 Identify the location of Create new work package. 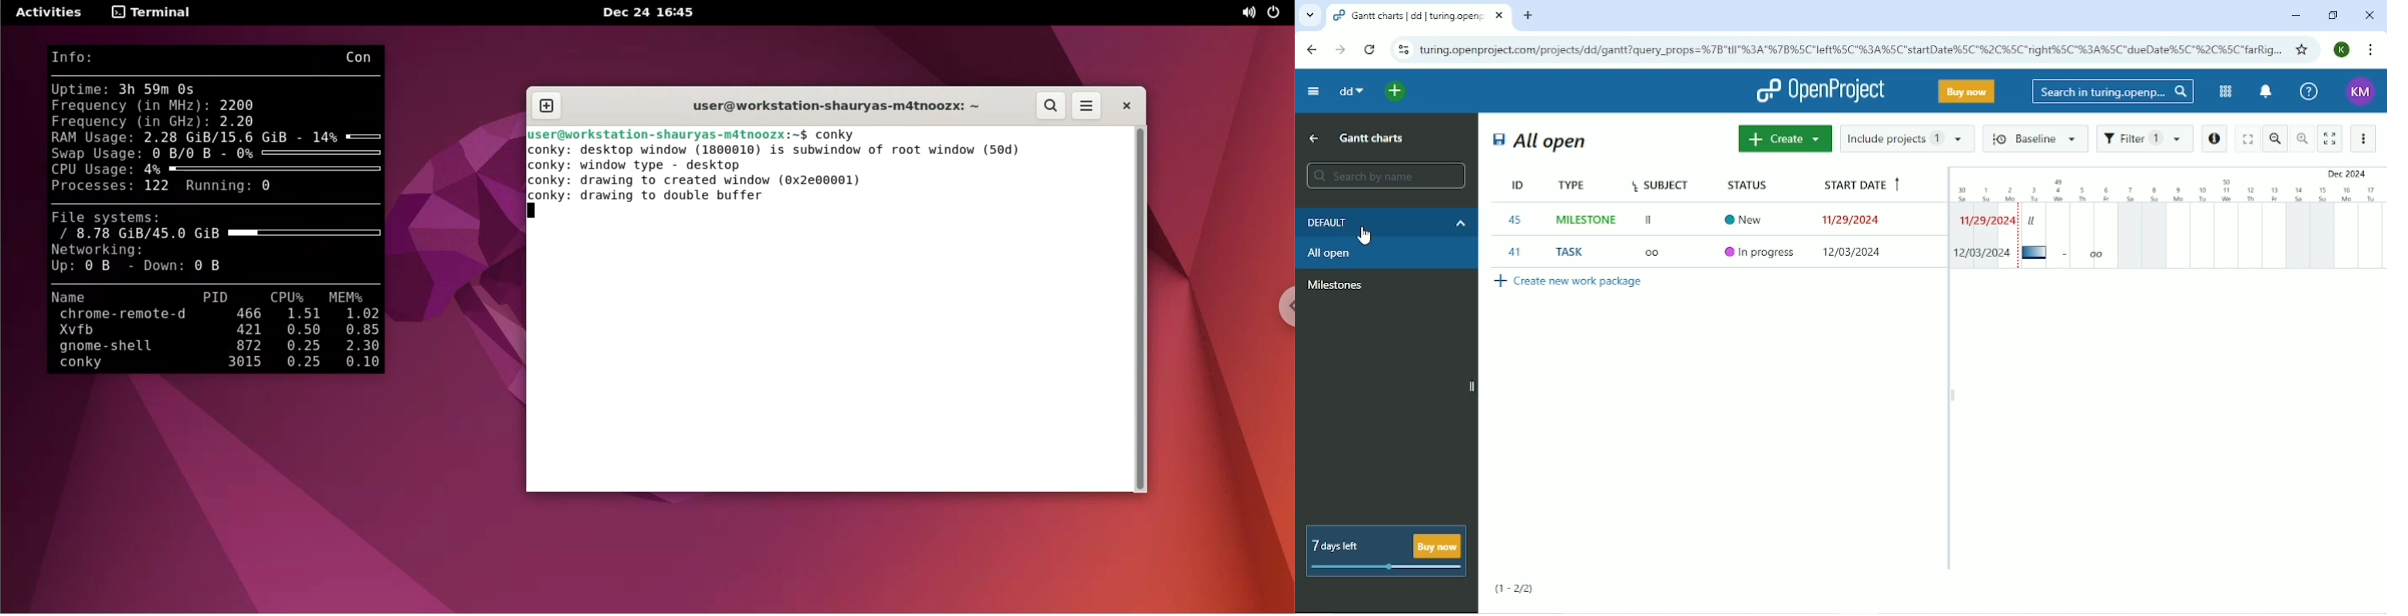
(1574, 283).